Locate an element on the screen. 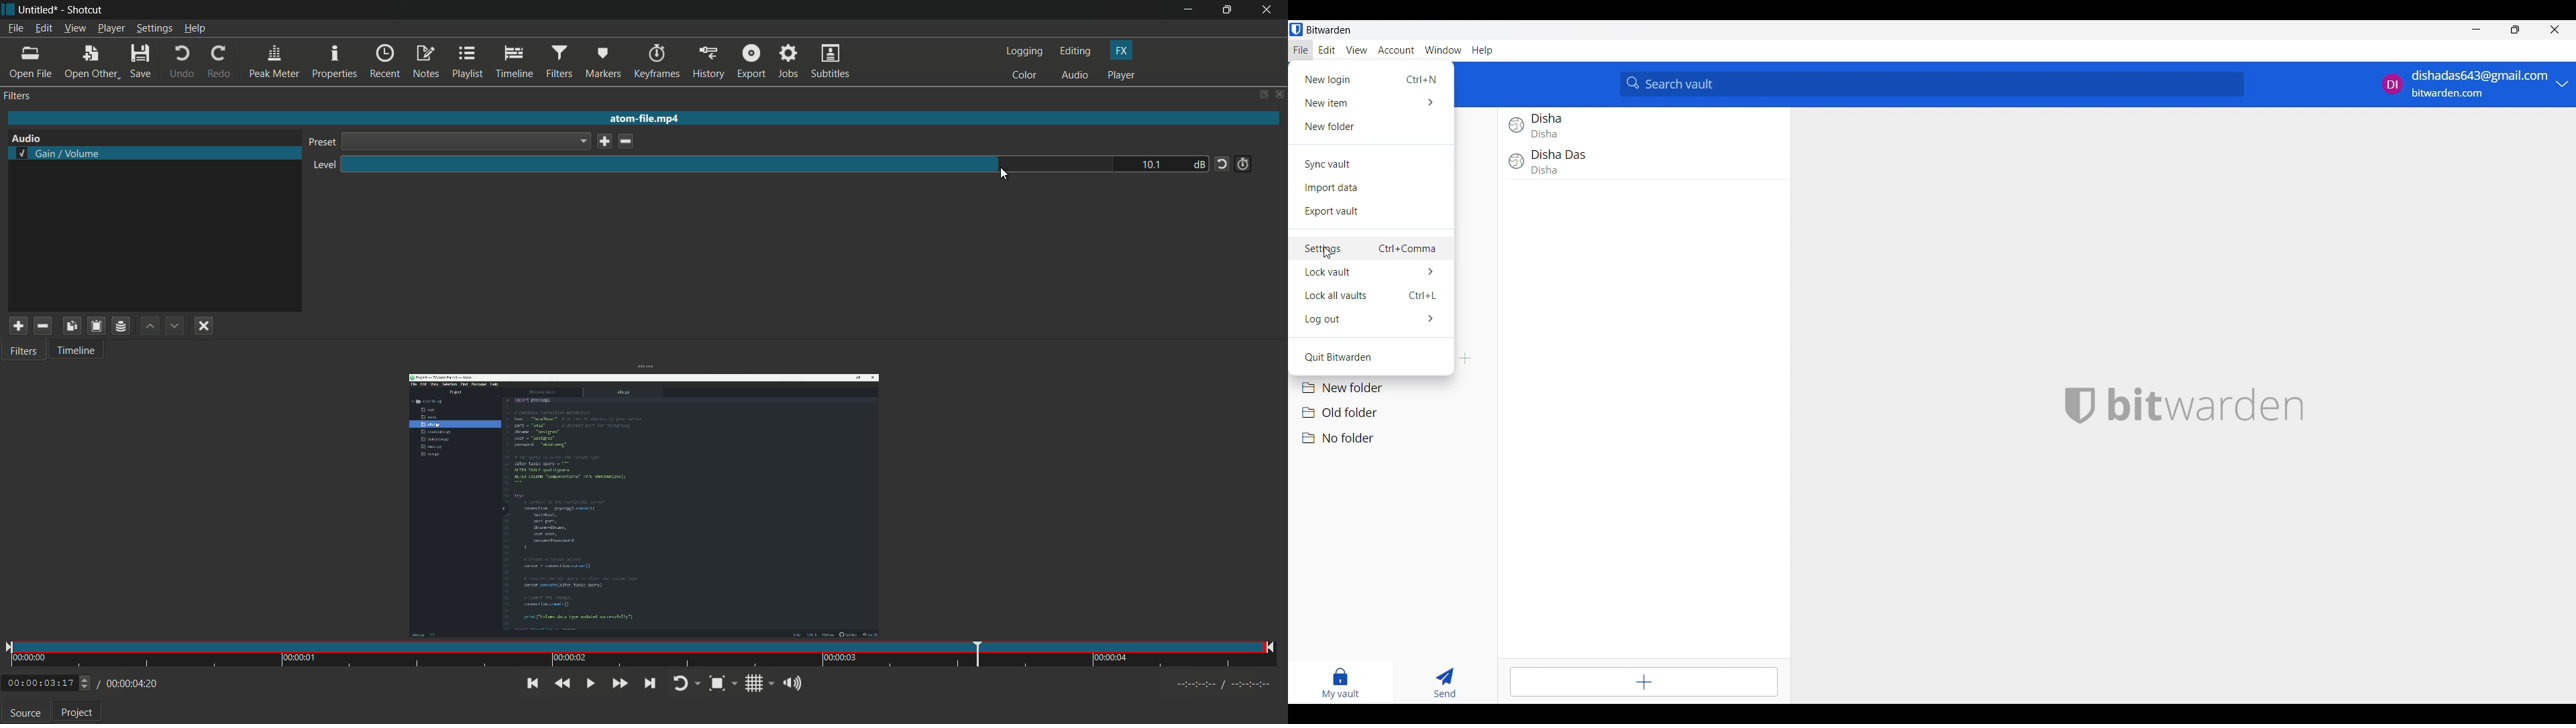 The height and width of the screenshot is (728, 2576). add keyframe for this parameter  is located at coordinates (1243, 164).